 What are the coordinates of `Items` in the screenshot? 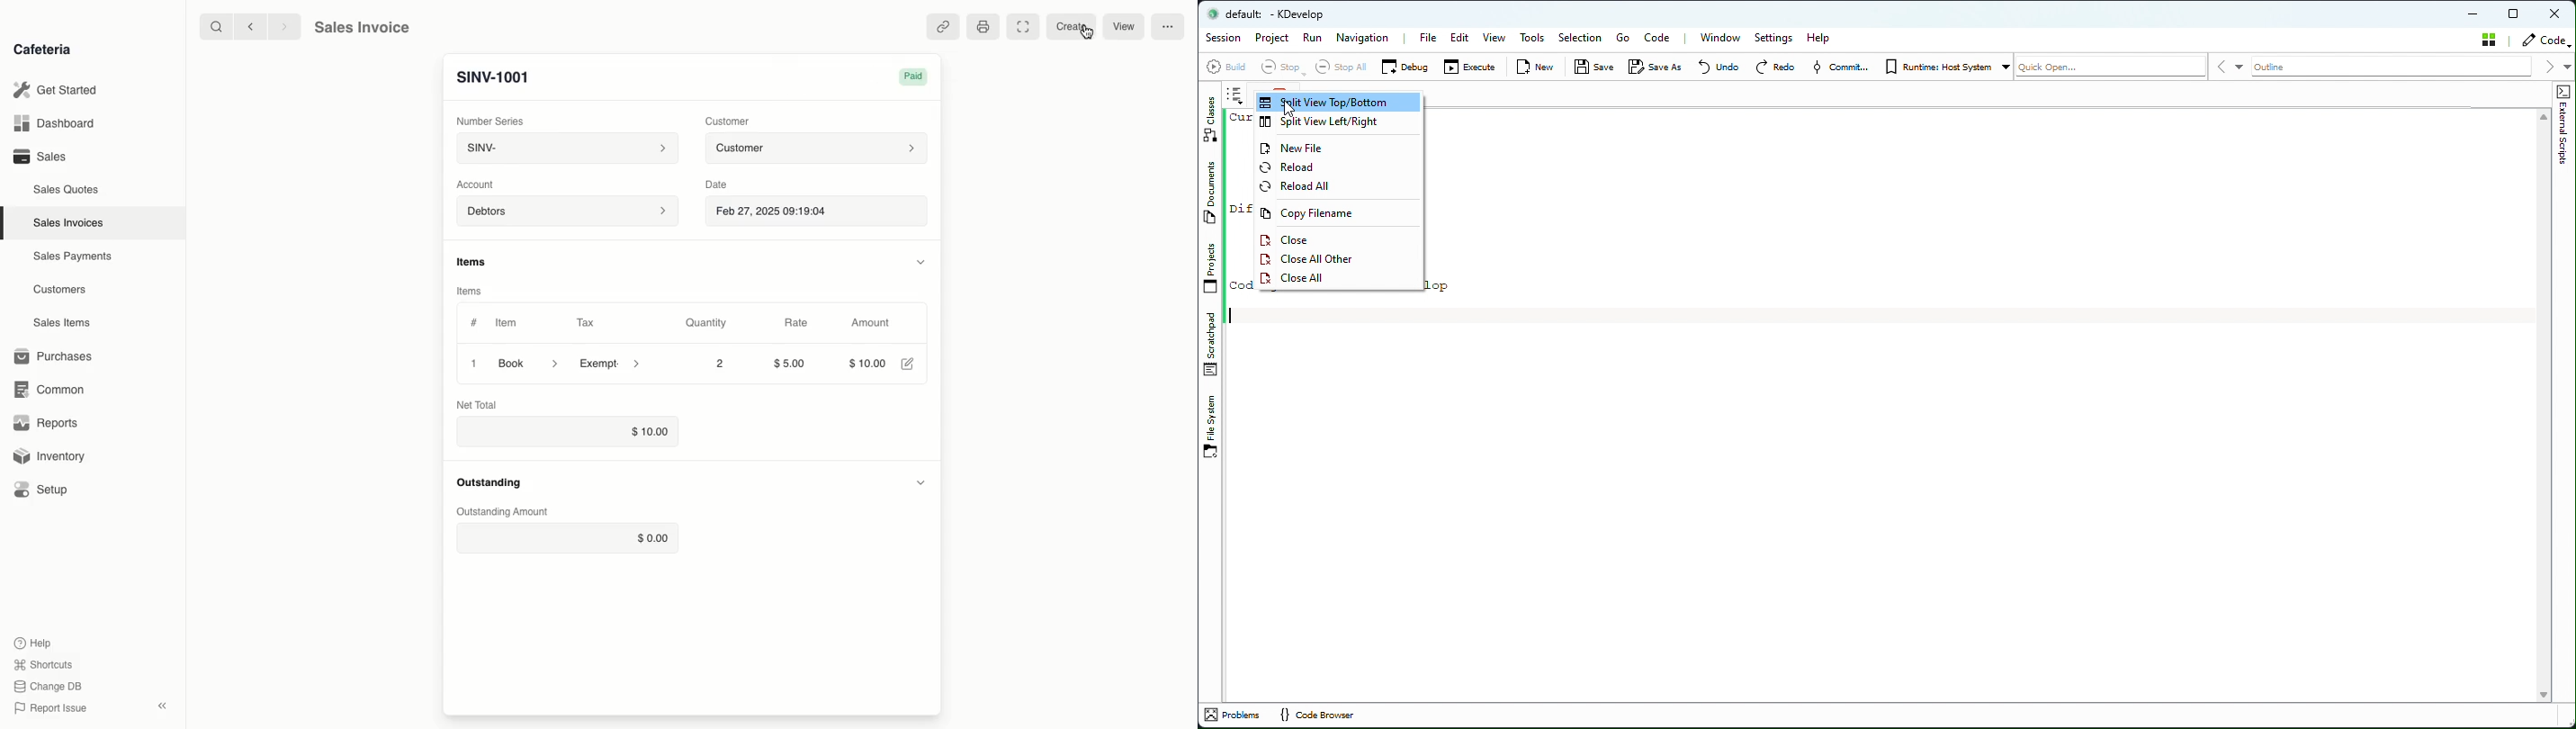 It's located at (474, 261).